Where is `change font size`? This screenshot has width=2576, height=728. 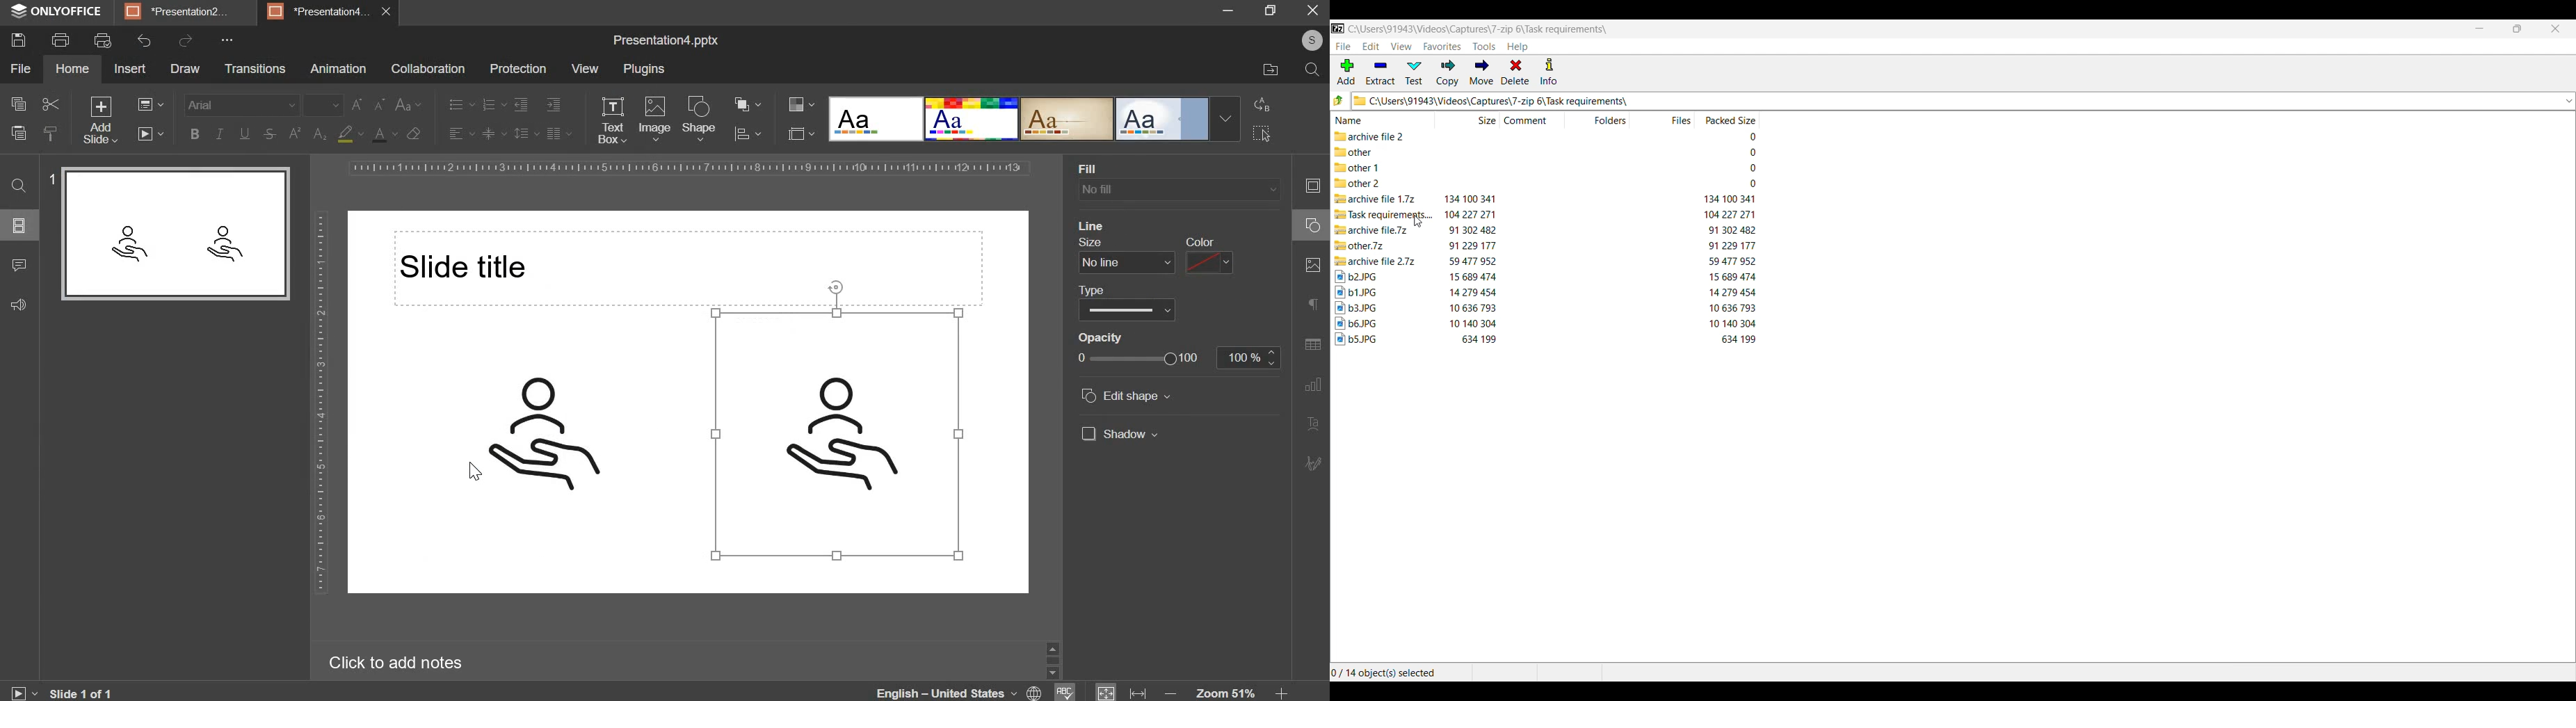
change font size is located at coordinates (369, 104).